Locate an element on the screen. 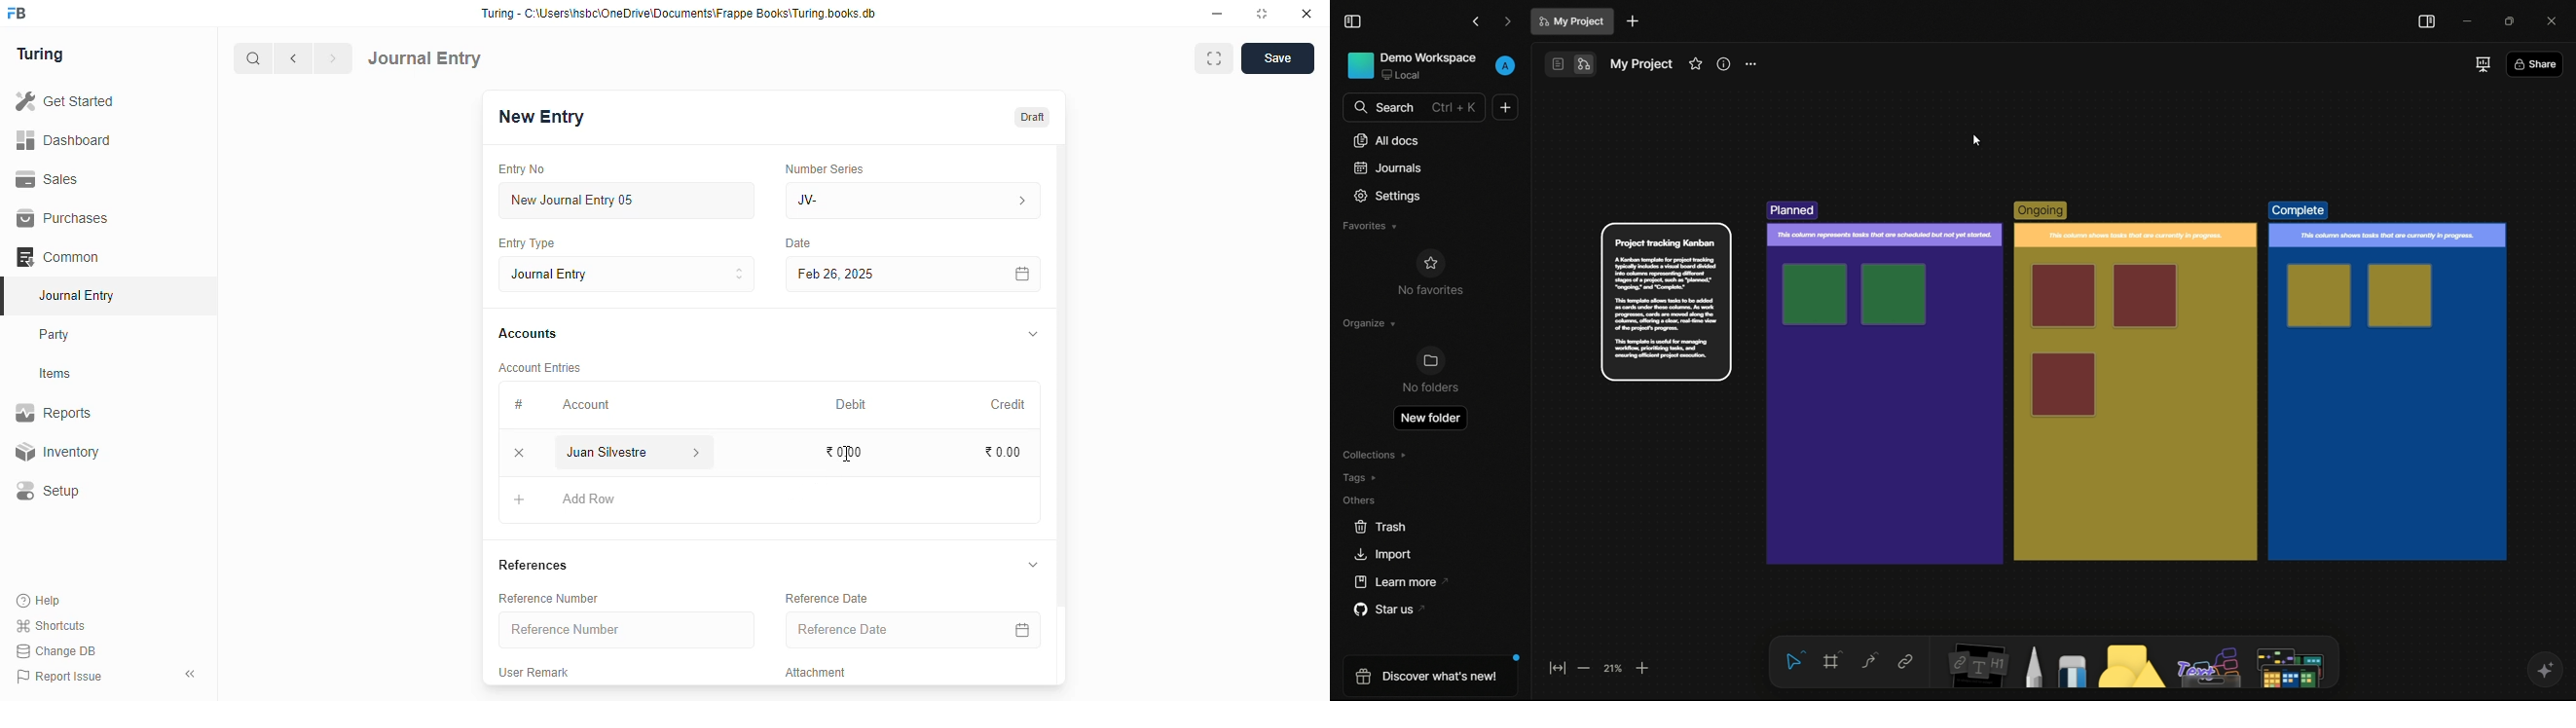 The height and width of the screenshot is (728, 2576). maximize or restore is located at coordinates (2514, 21).